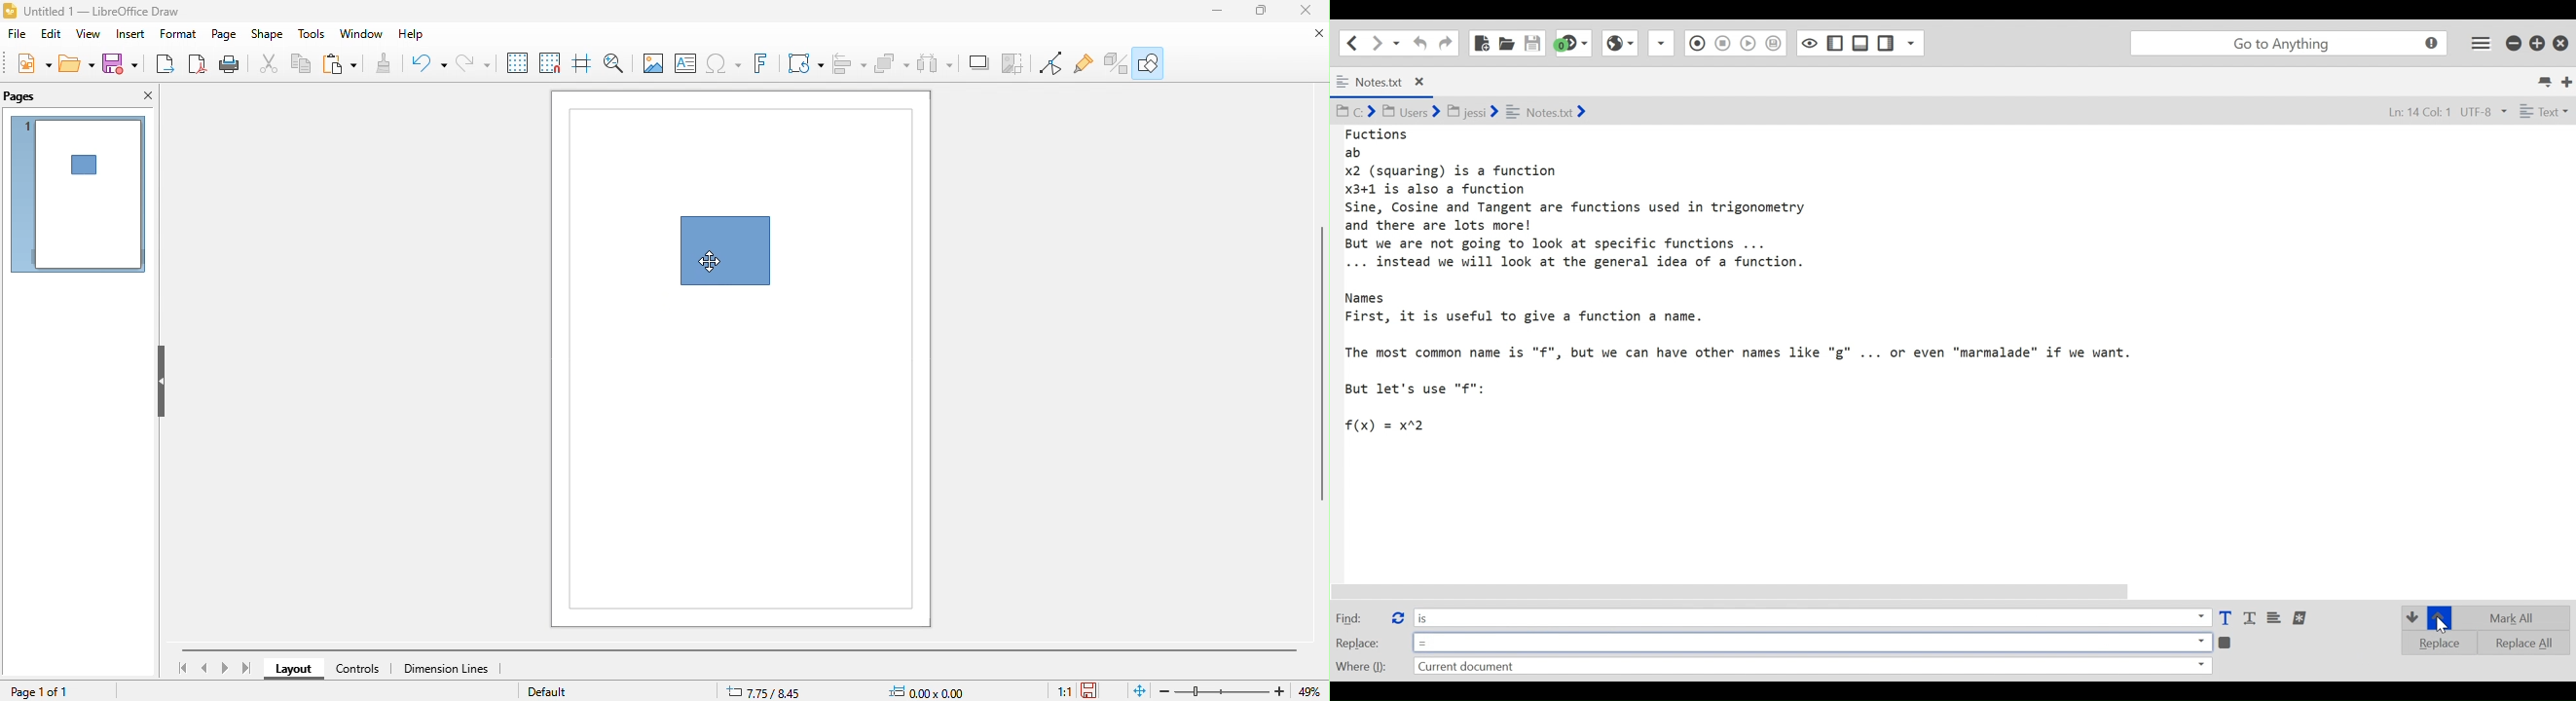 Image resolution: width=2576 pixels, height=728 pixels. What do you see at coordinates (194, 64) in the screenshot?
I see `export directly as pdf` at bounding box center [194, 64].